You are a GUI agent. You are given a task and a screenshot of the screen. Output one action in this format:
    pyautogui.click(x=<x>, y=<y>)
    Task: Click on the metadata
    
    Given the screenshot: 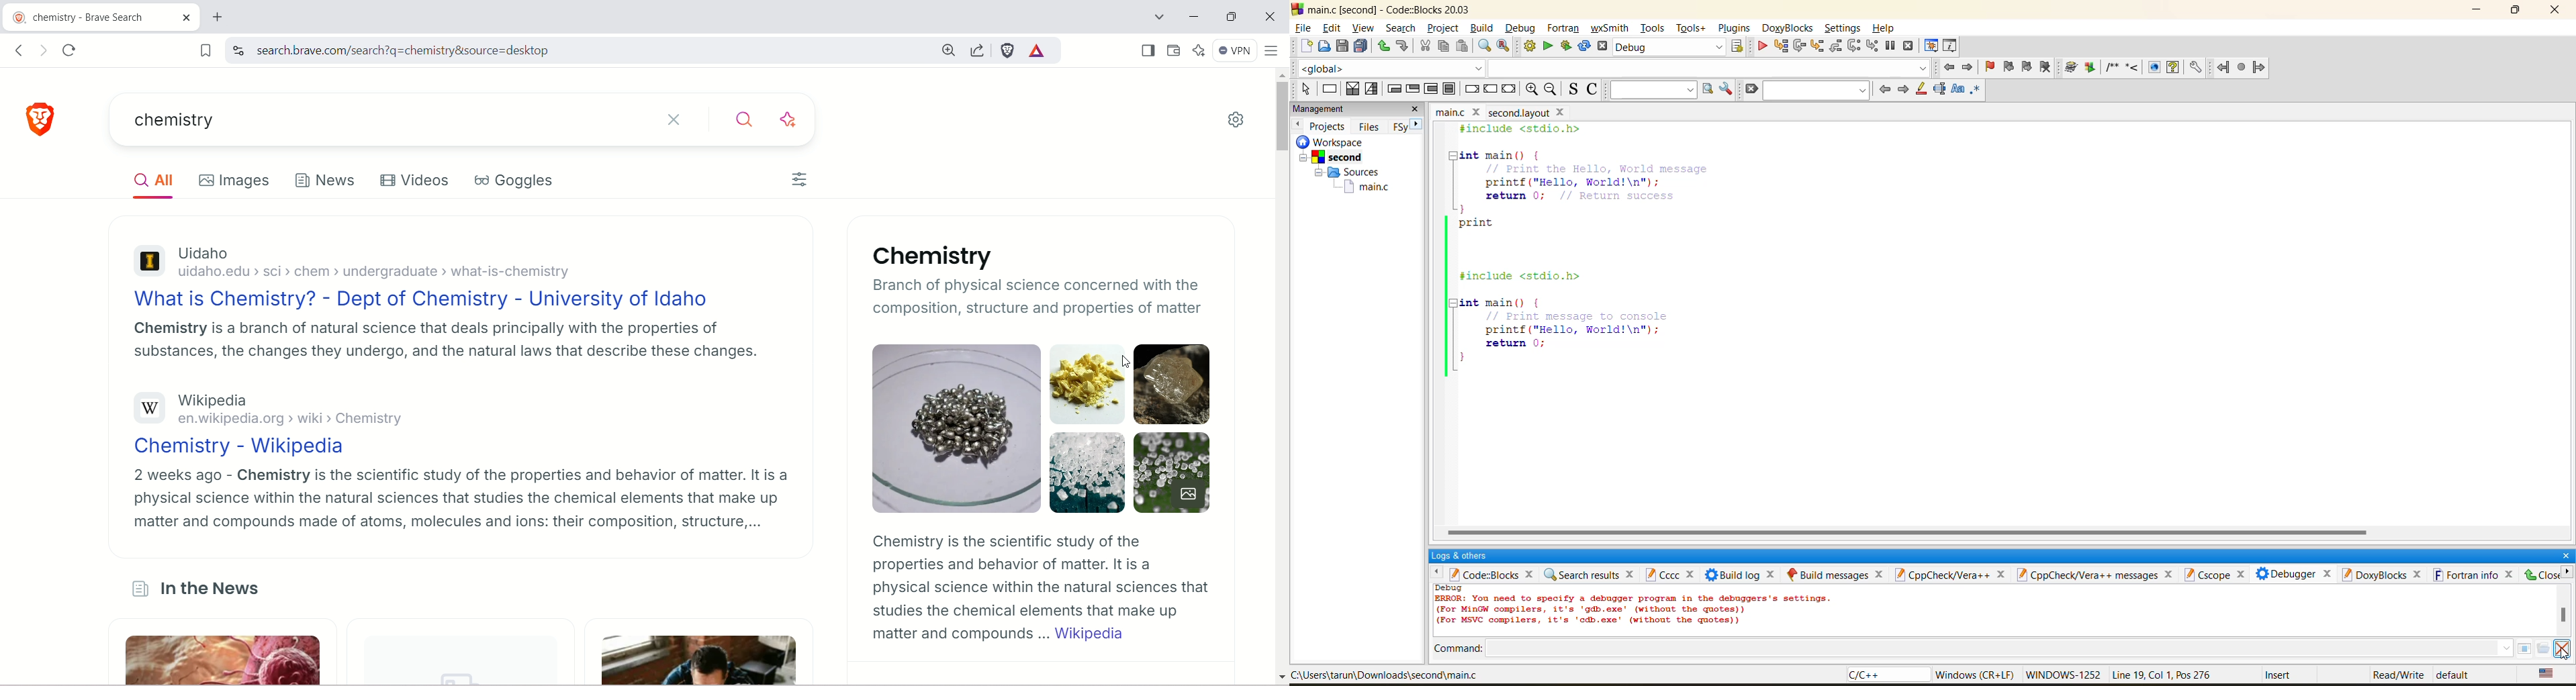 What is the action you would take?
    pyautogui.click(x=2209, y=676)
    